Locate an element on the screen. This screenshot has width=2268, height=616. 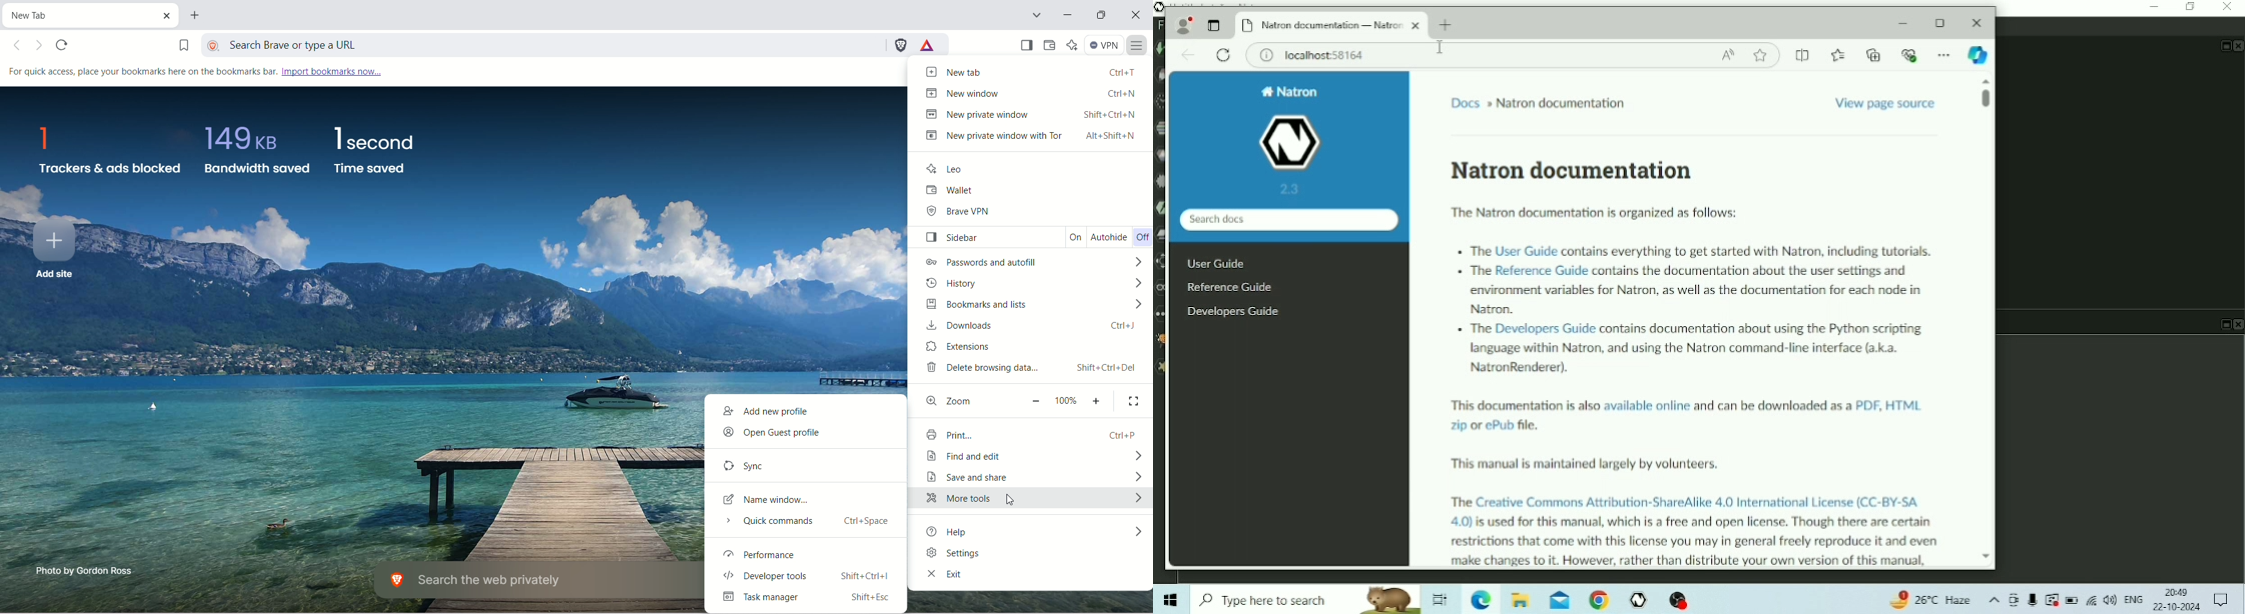
print is located at coordinates (1033, 433).